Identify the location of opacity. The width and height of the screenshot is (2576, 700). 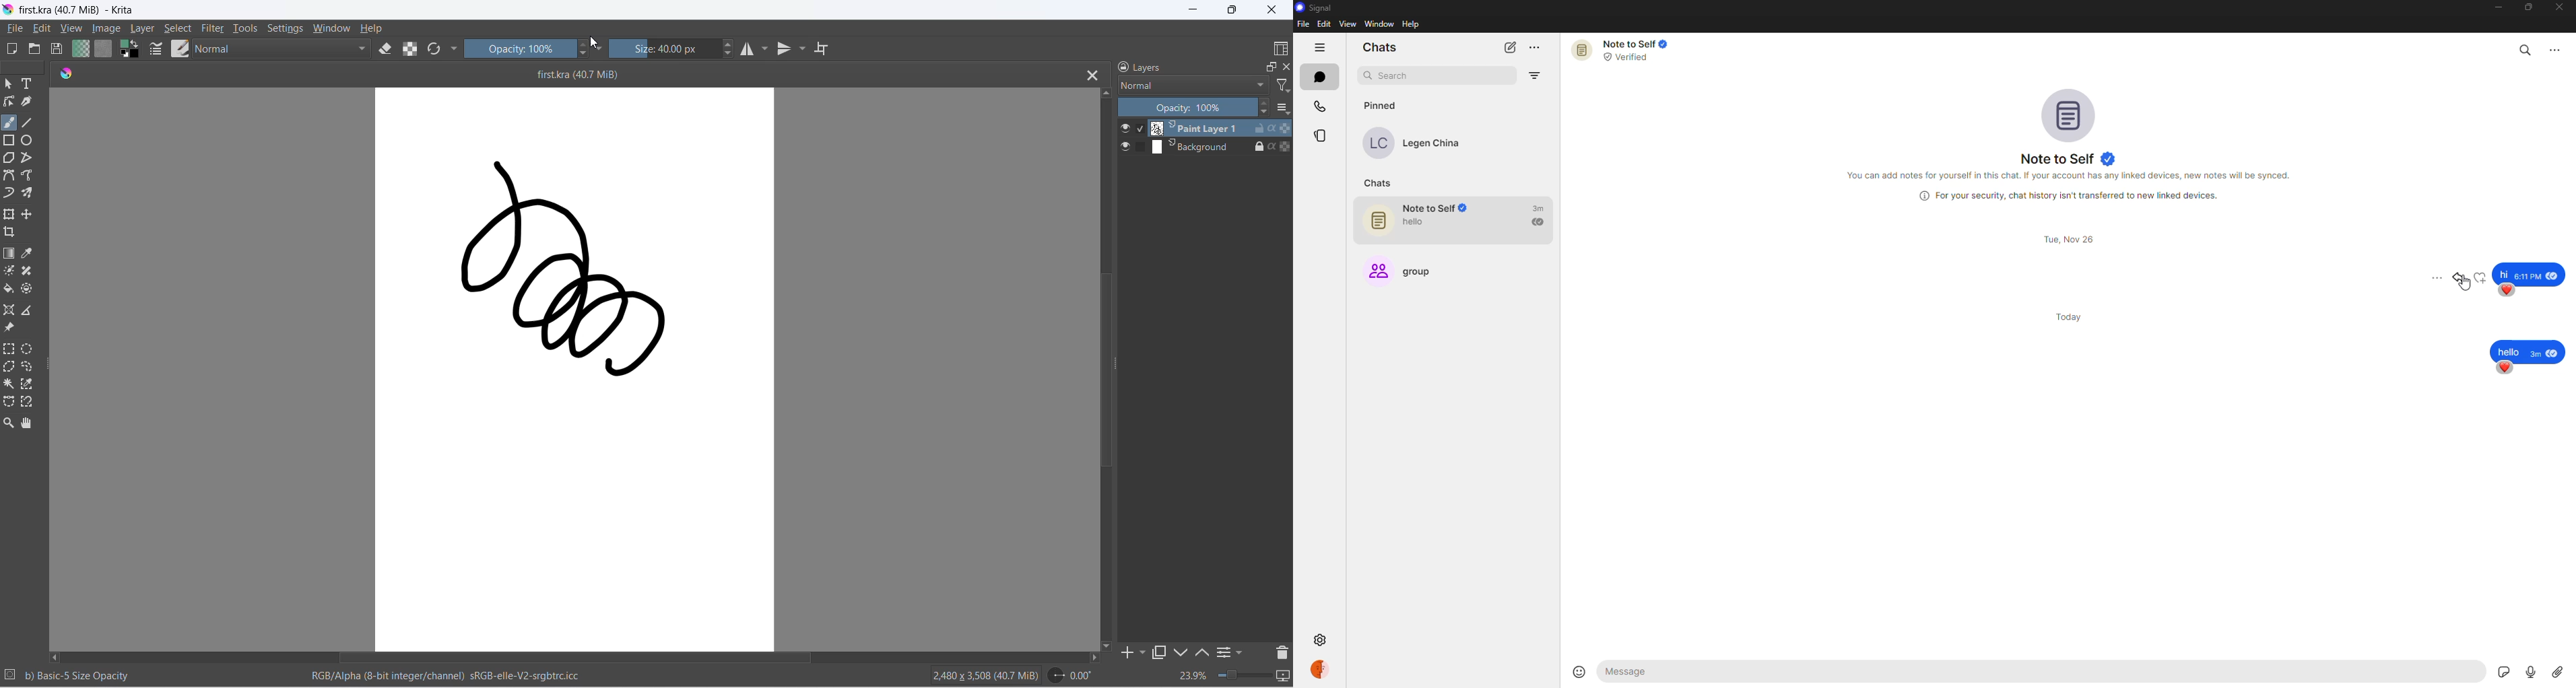
(1185, 107).